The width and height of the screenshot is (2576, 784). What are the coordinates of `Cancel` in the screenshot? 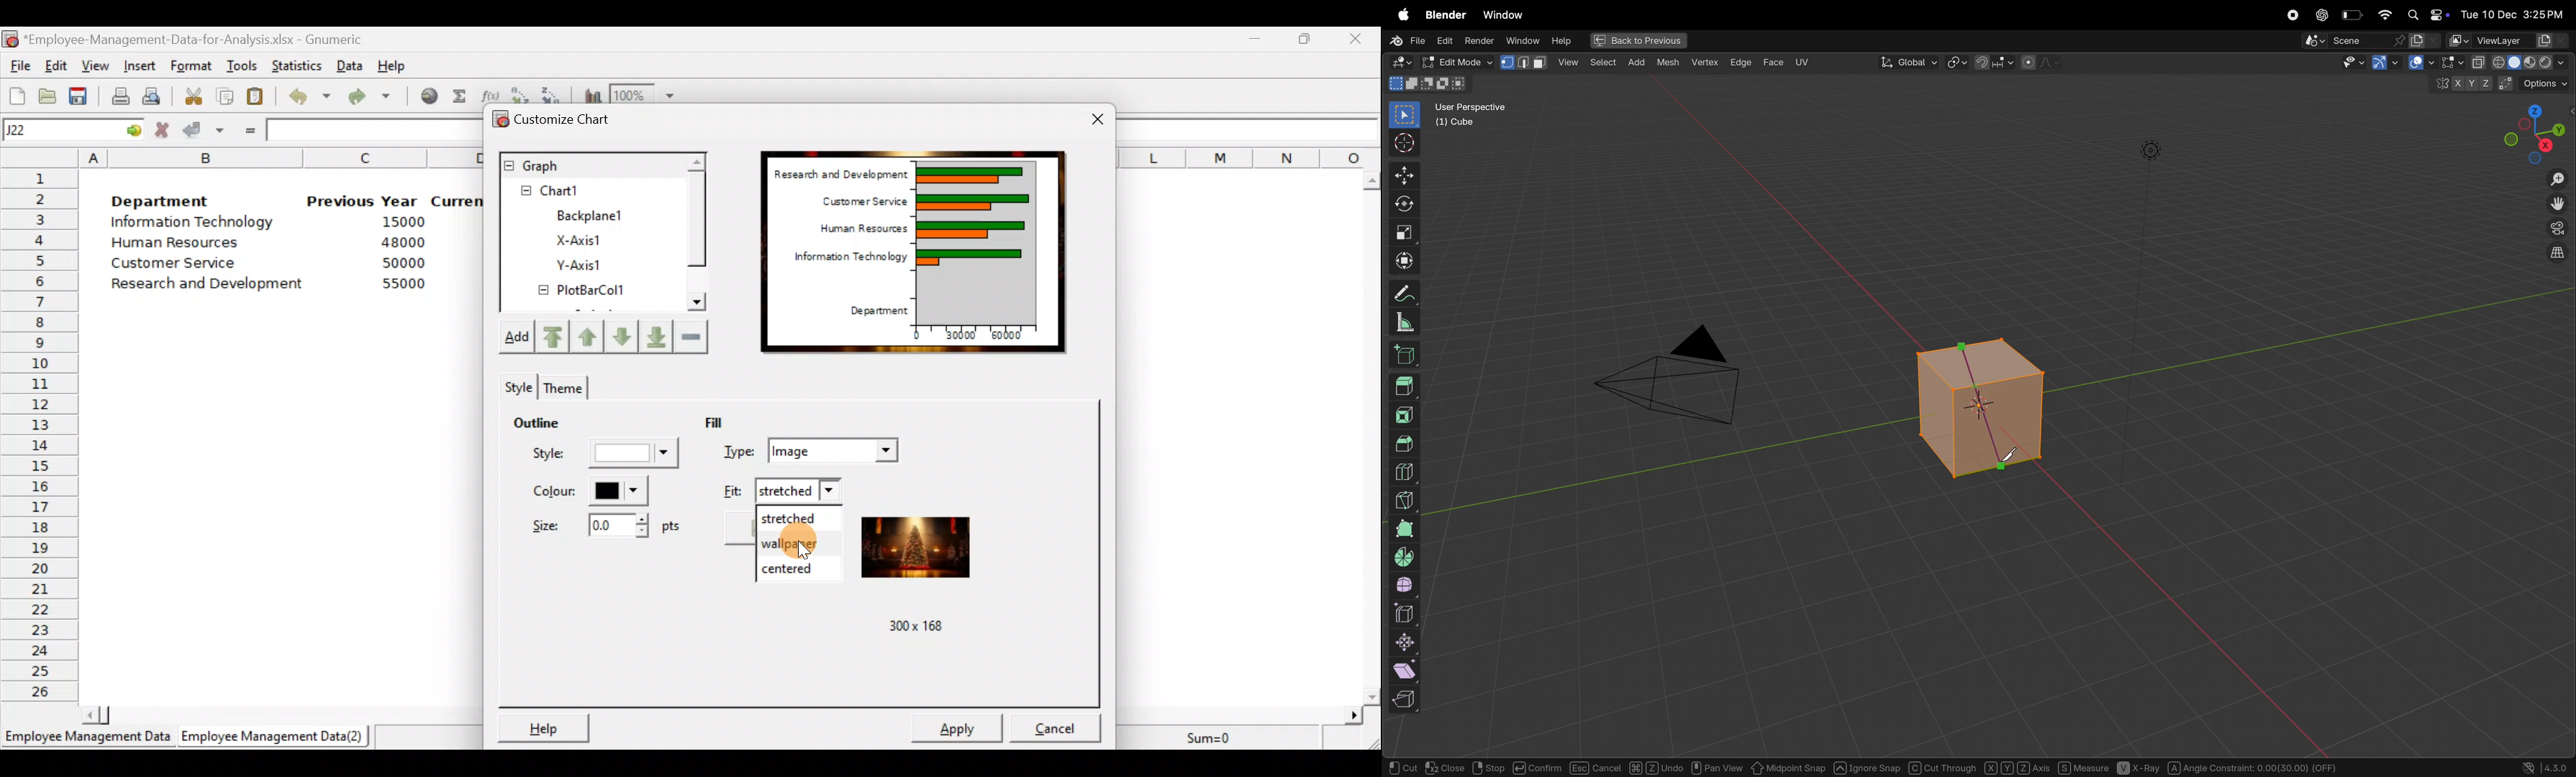 It's located at (1055, 724).